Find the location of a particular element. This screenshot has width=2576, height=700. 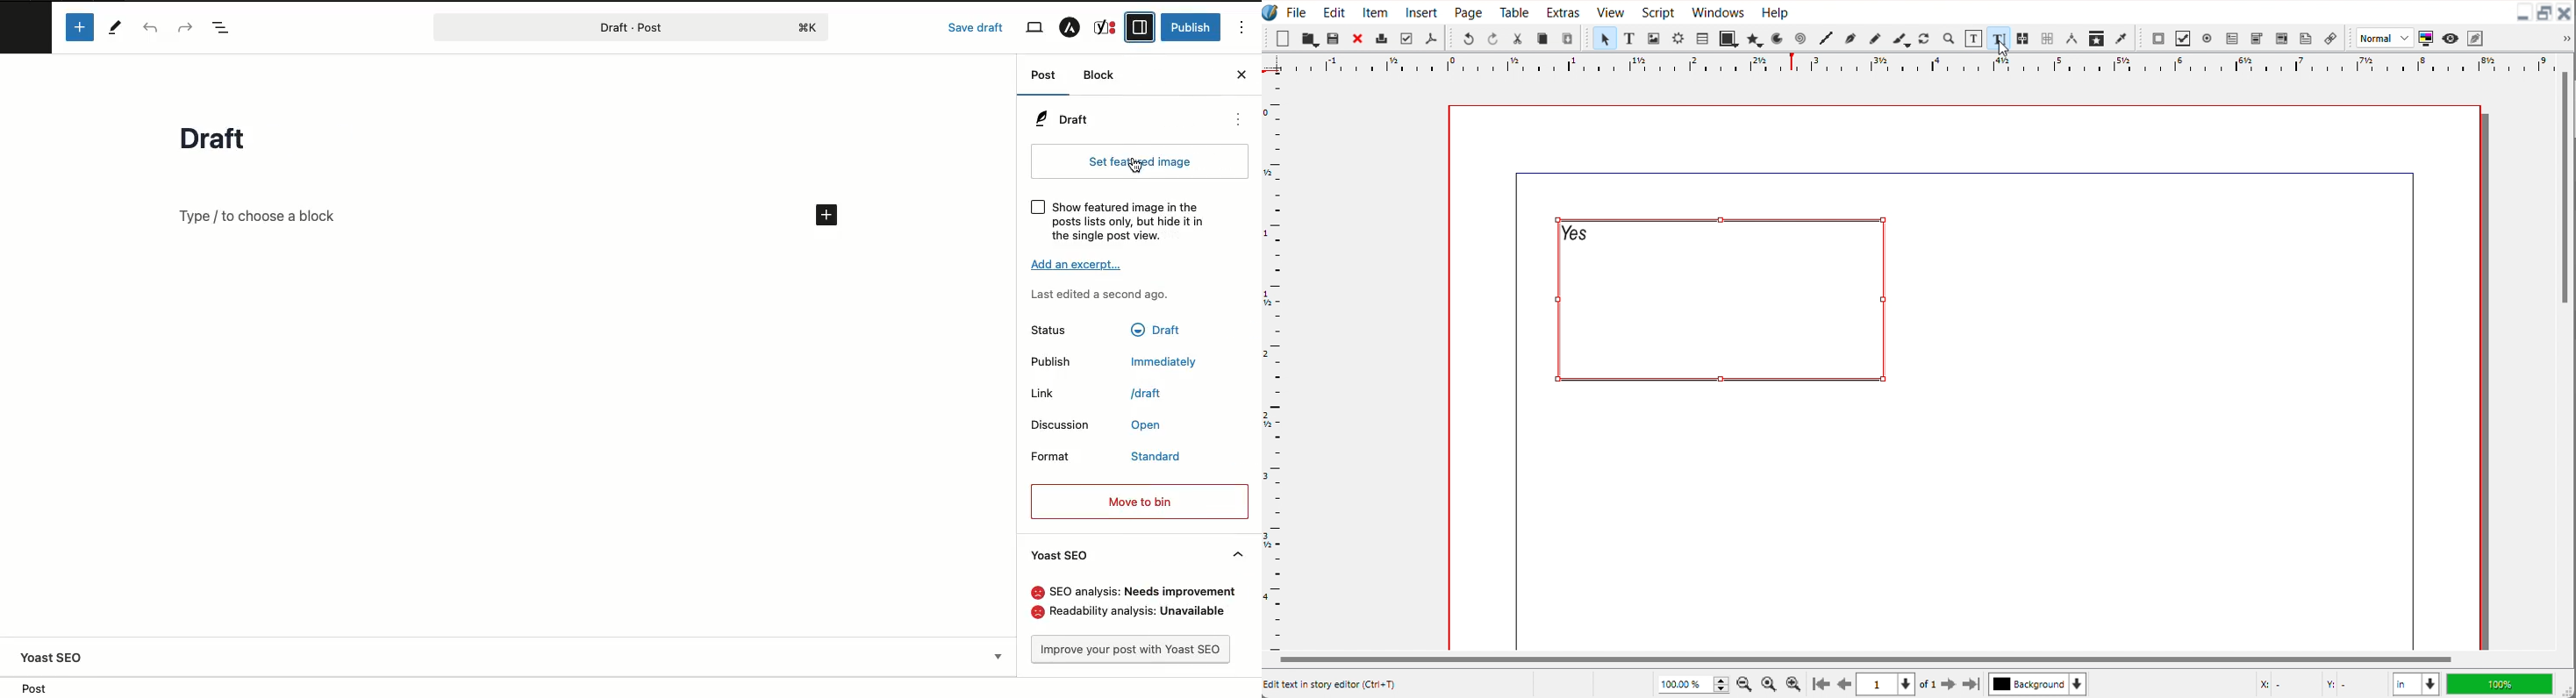

Adjust Zoom is located at coordinates (1695, 684).